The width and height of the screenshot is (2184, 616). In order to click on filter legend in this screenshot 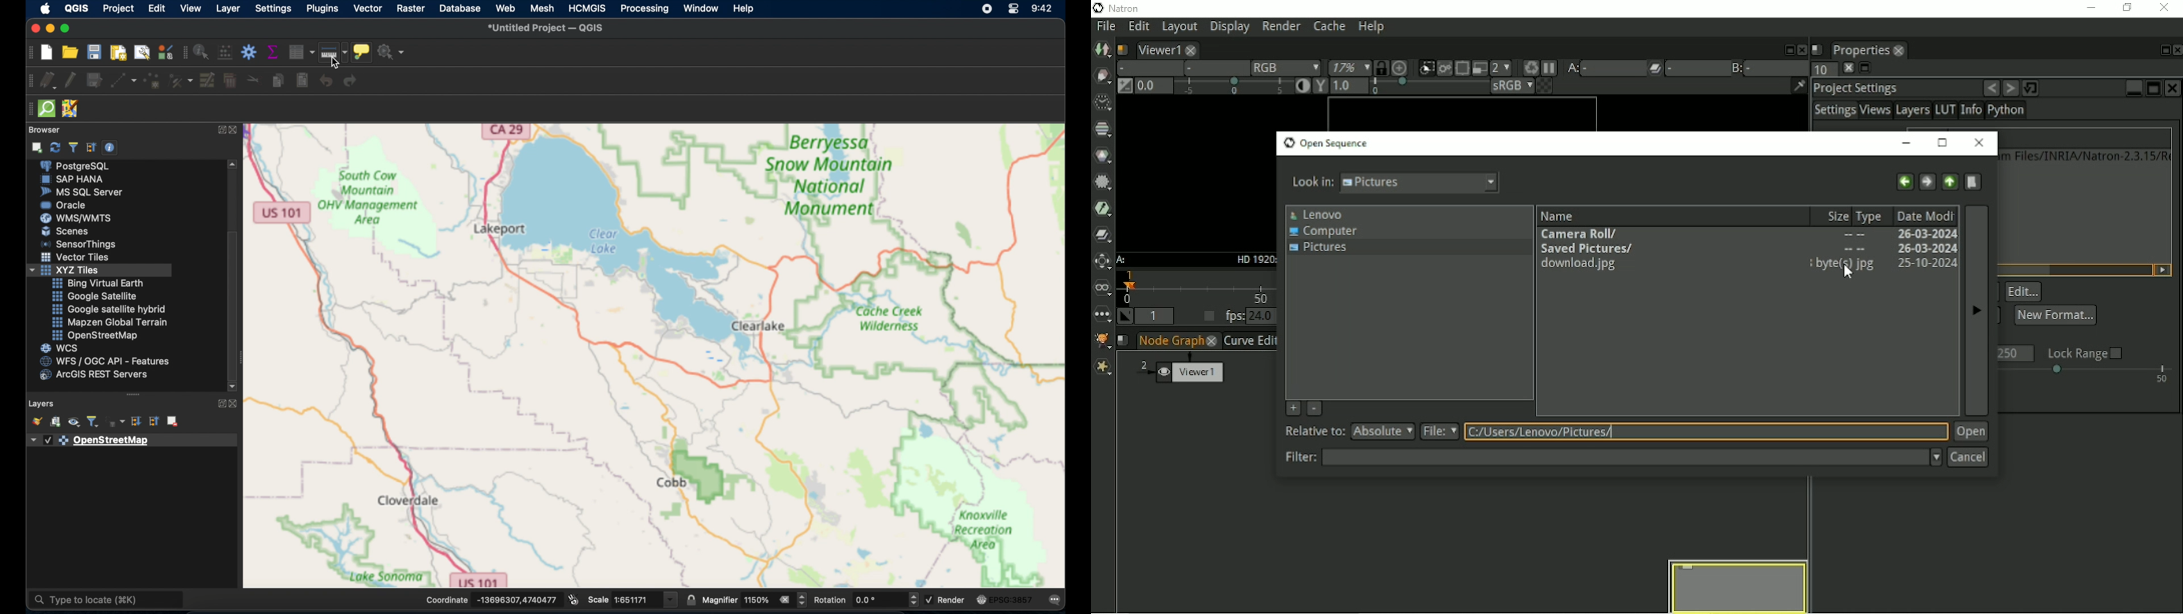, I will do `click(94, 422)`.